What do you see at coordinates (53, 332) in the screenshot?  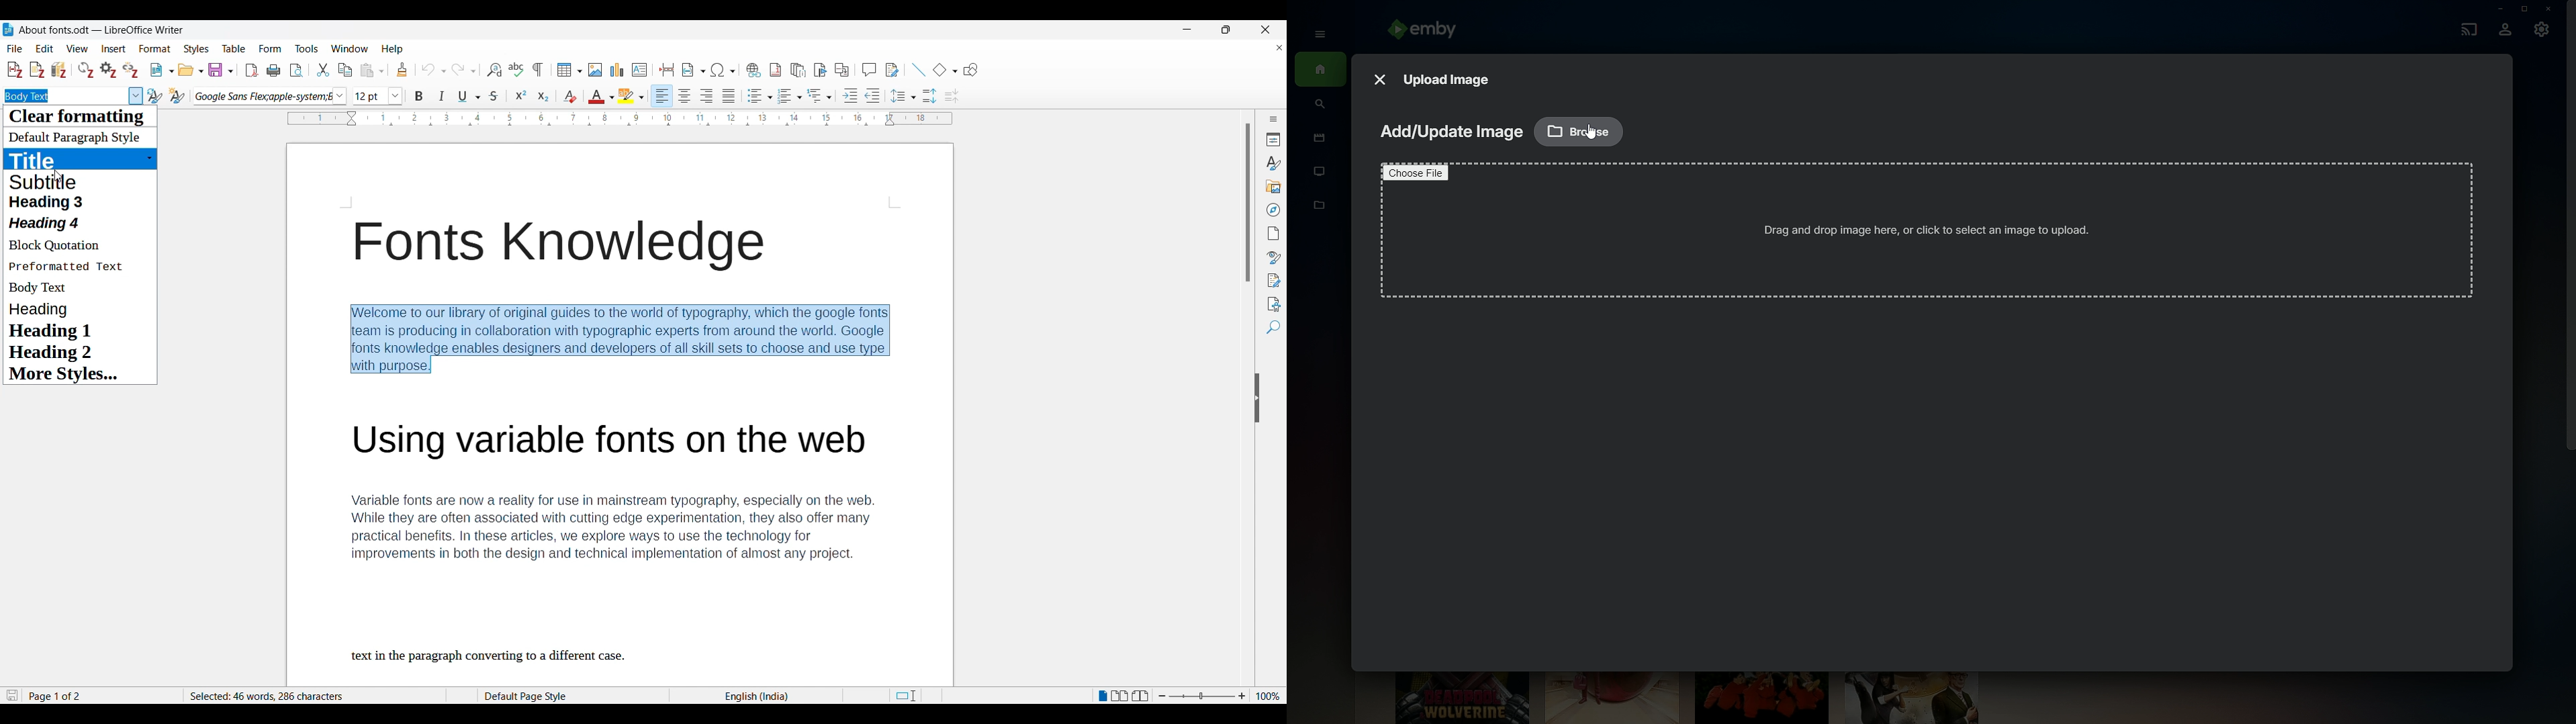 I see `heading 1` at bounding box center [53, 332].